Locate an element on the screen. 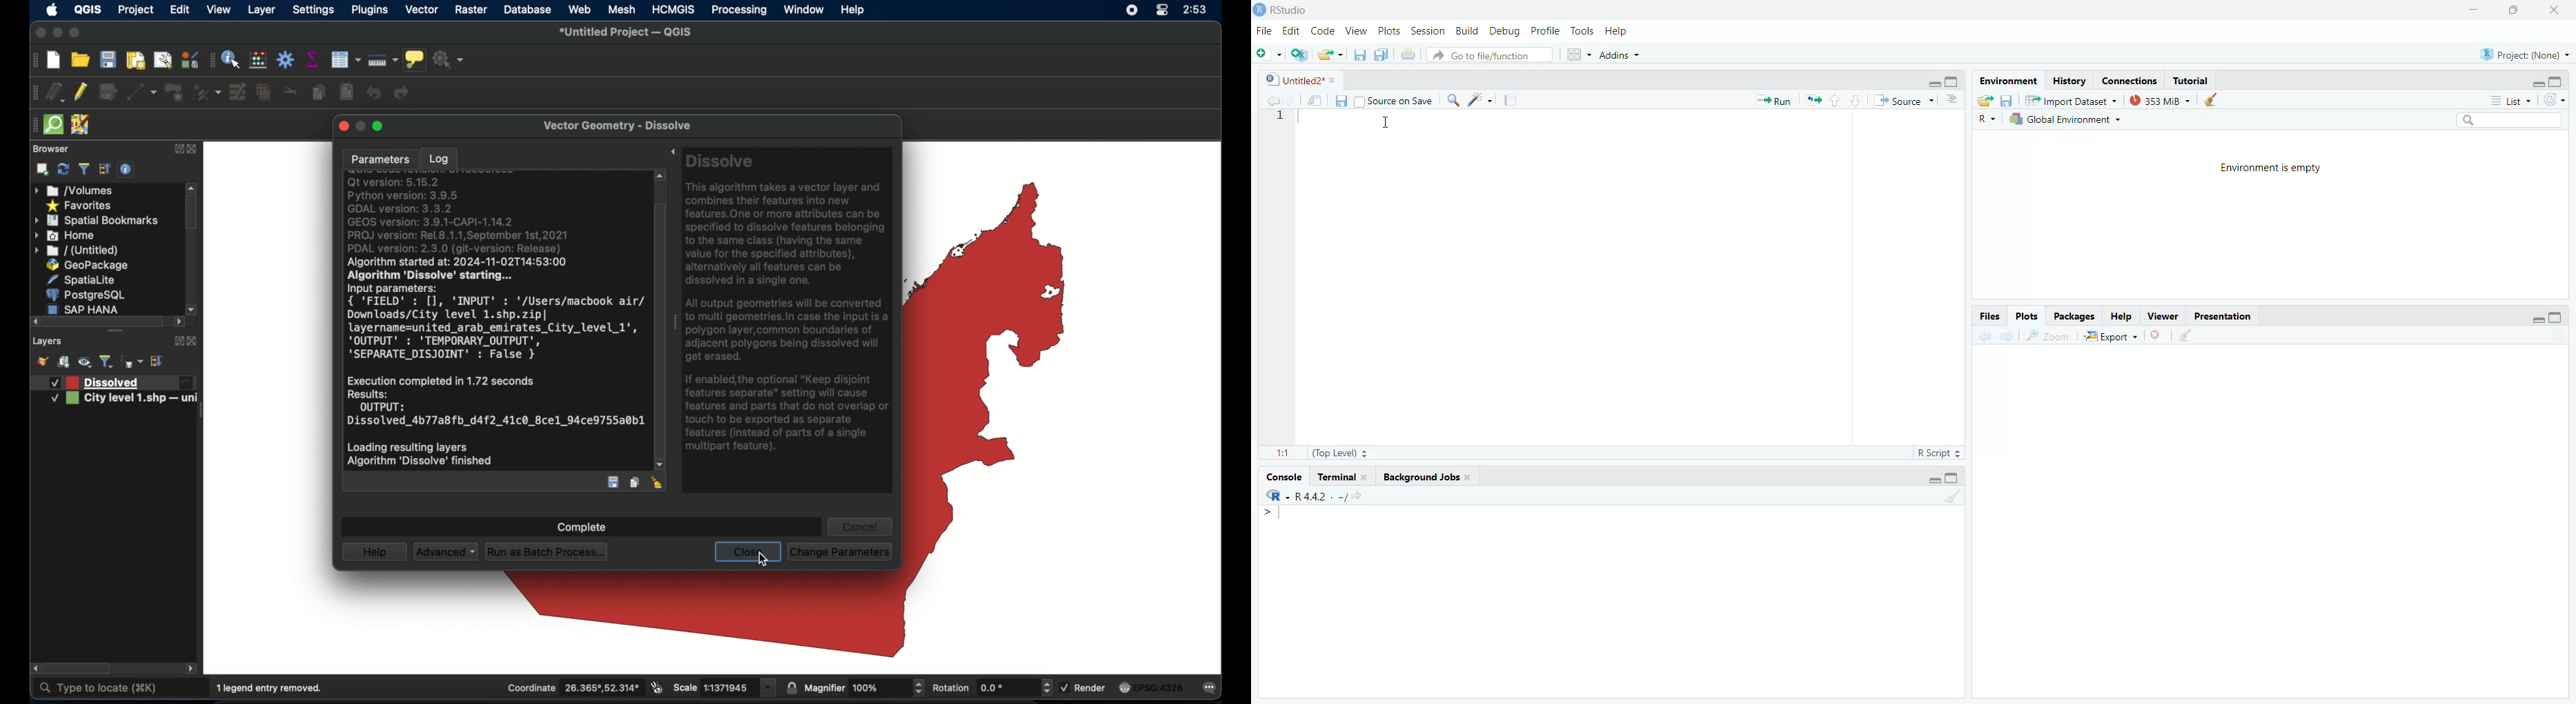  fileter legend by expression is located at coordinates (133, 362).